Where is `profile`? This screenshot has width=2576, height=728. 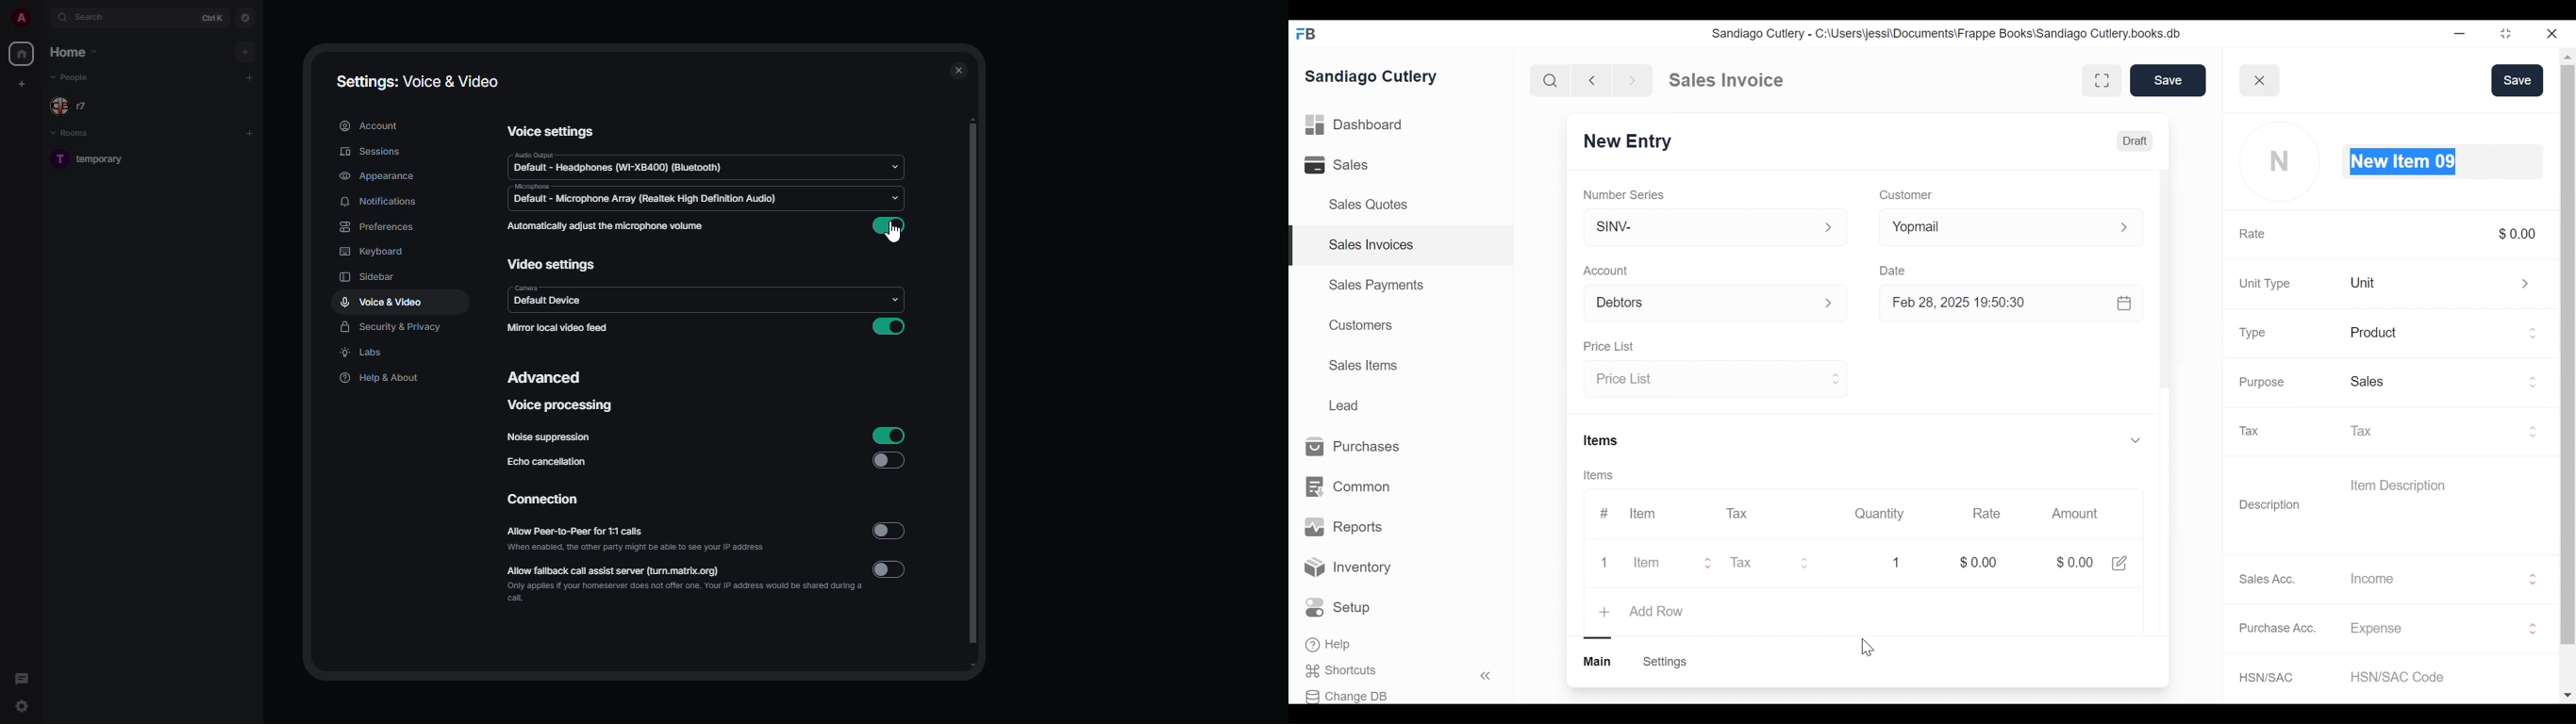 profile is located at coordinates (20, 17).